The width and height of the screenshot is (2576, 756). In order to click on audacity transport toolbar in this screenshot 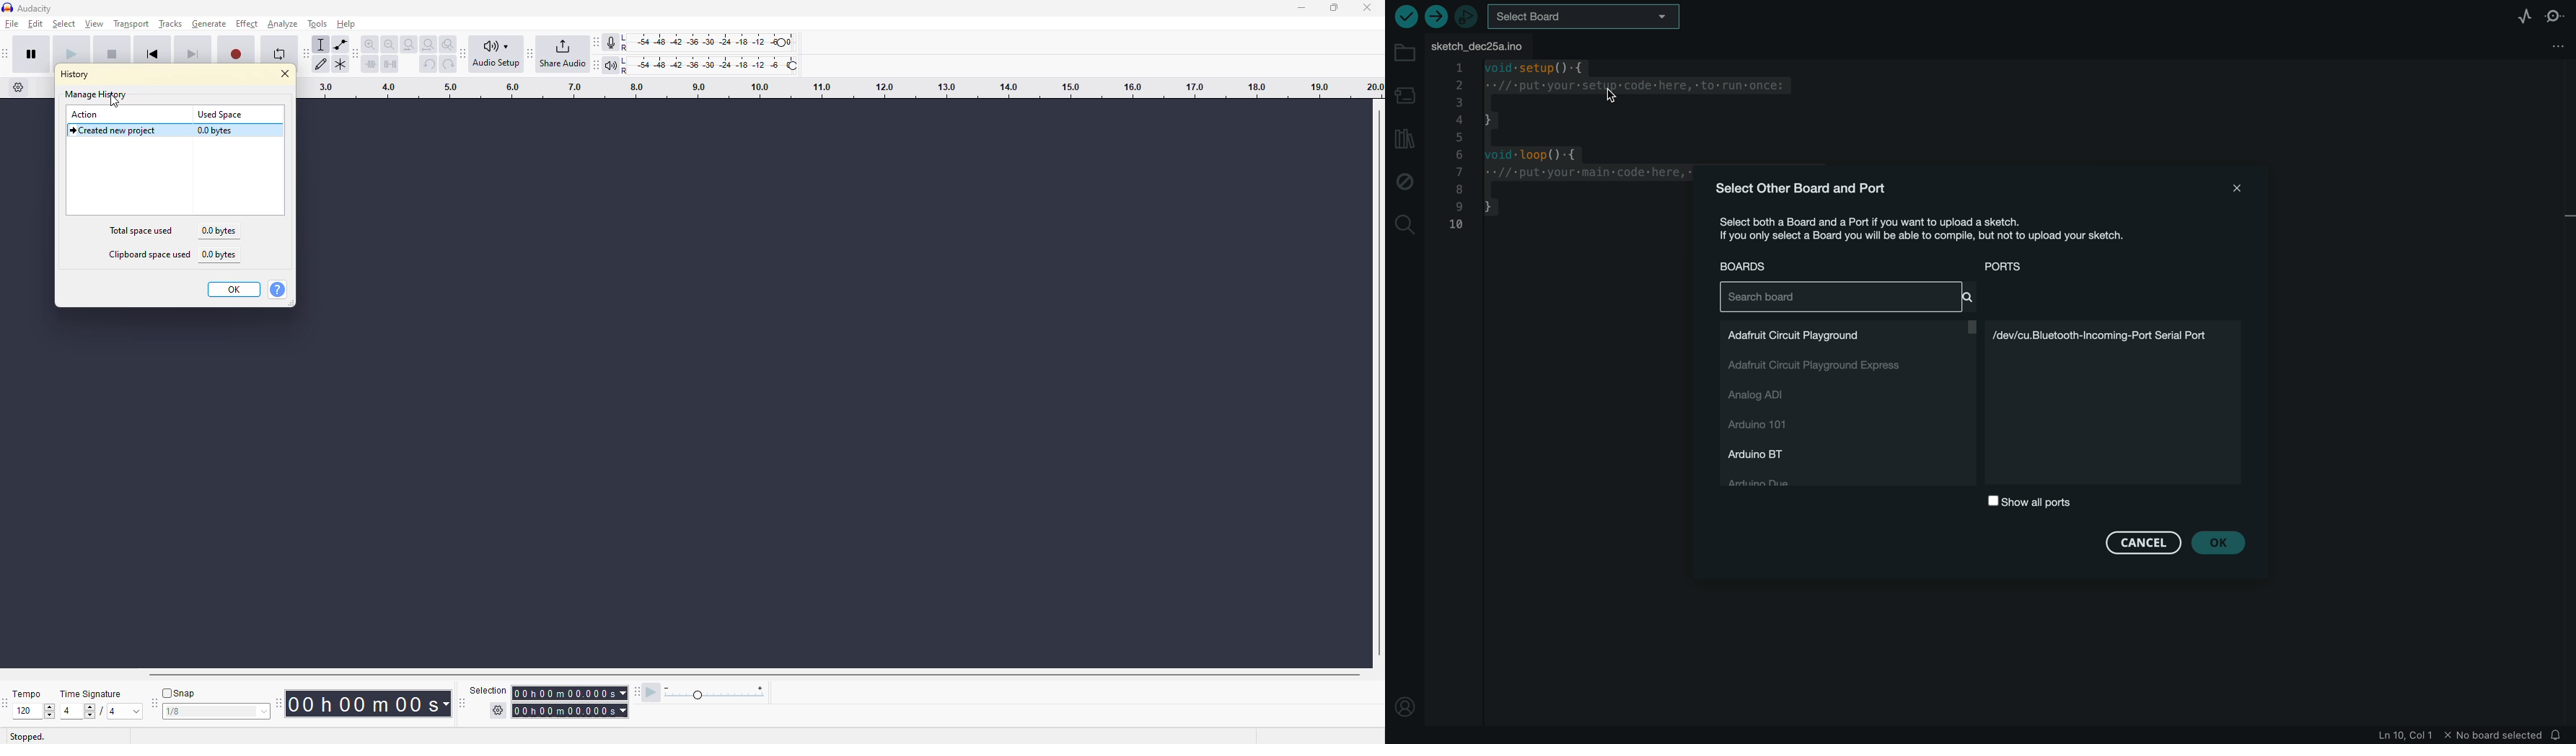, I will do `click(7, 56)`.